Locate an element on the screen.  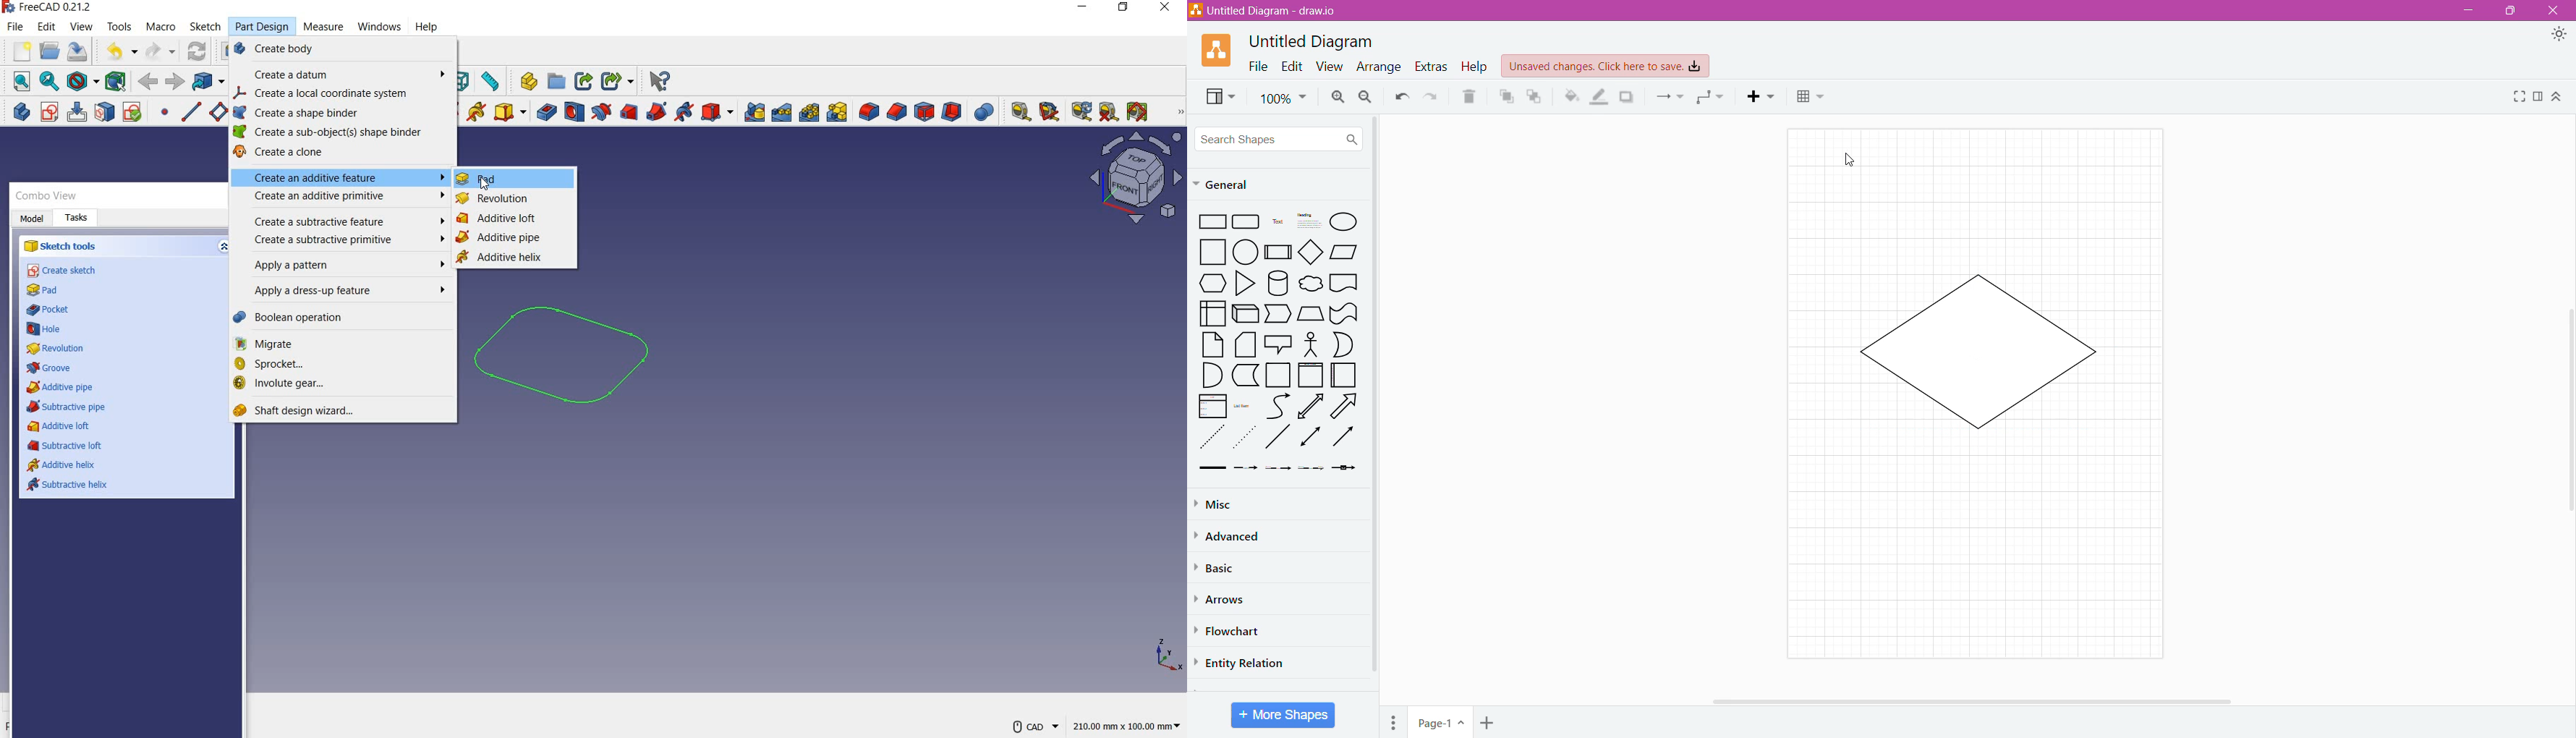
pad is located at coordinates (46, 291).